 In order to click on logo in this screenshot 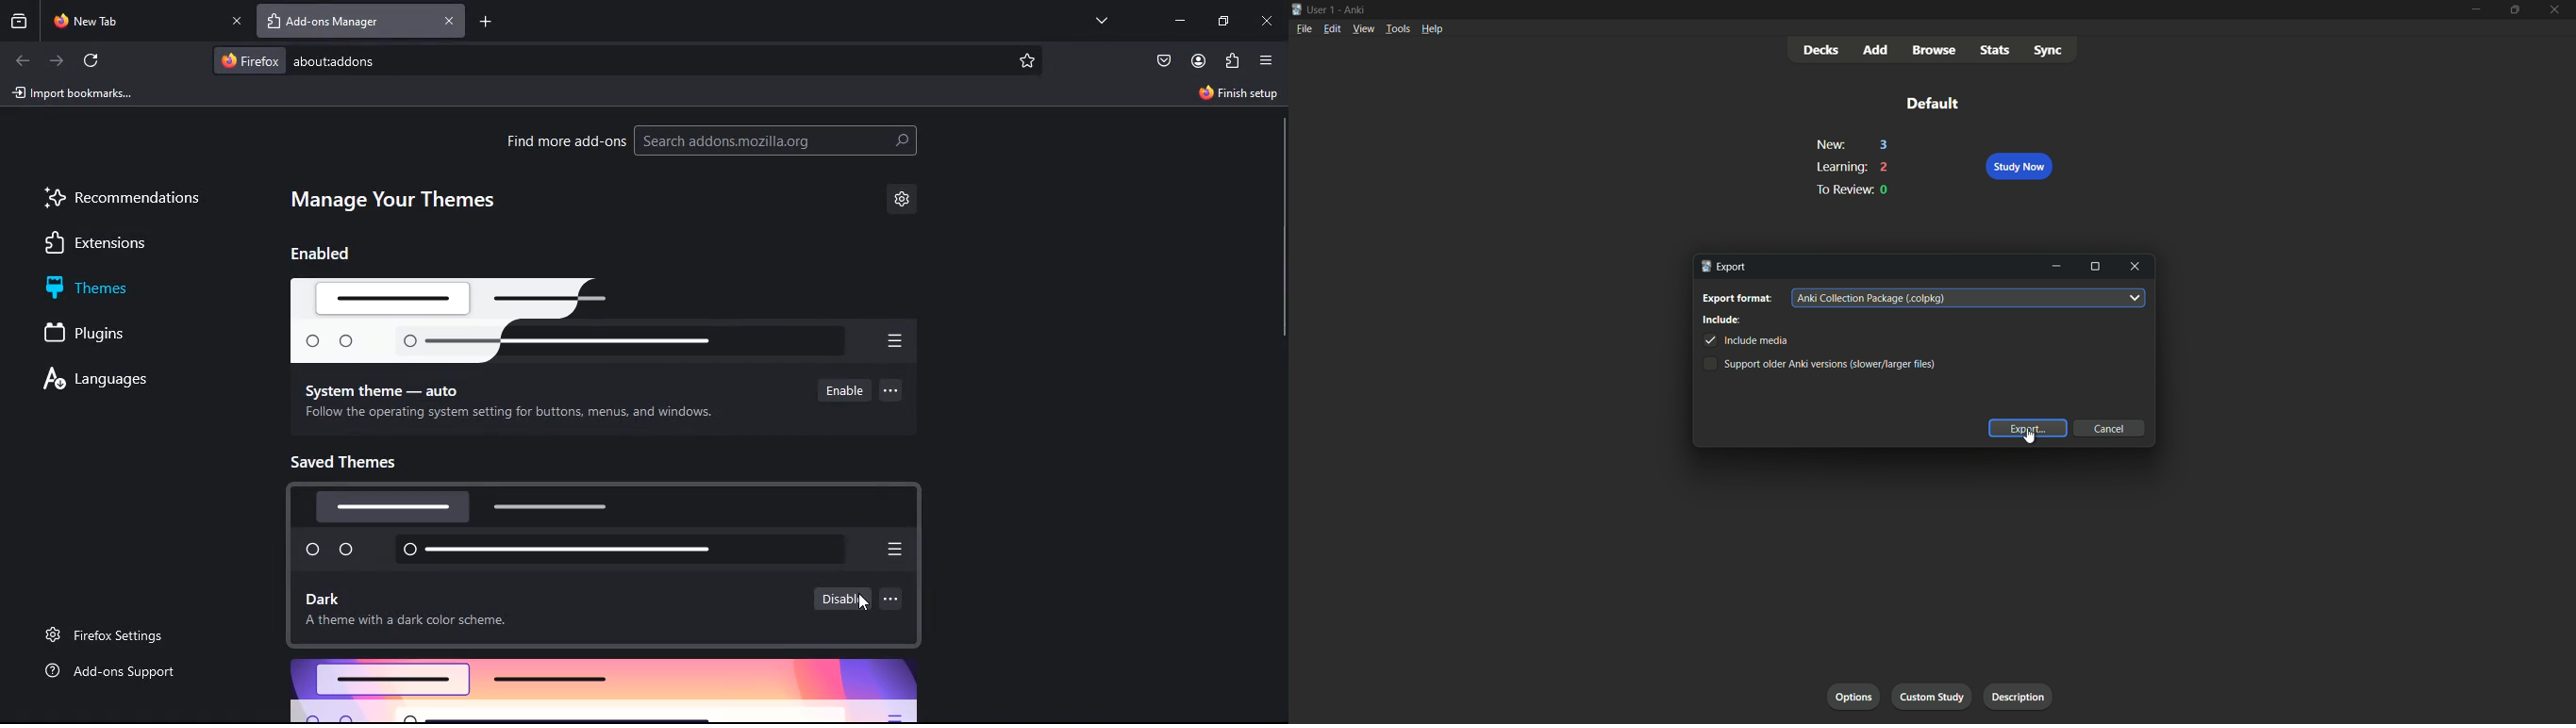, I will do `click(618, 689)`.